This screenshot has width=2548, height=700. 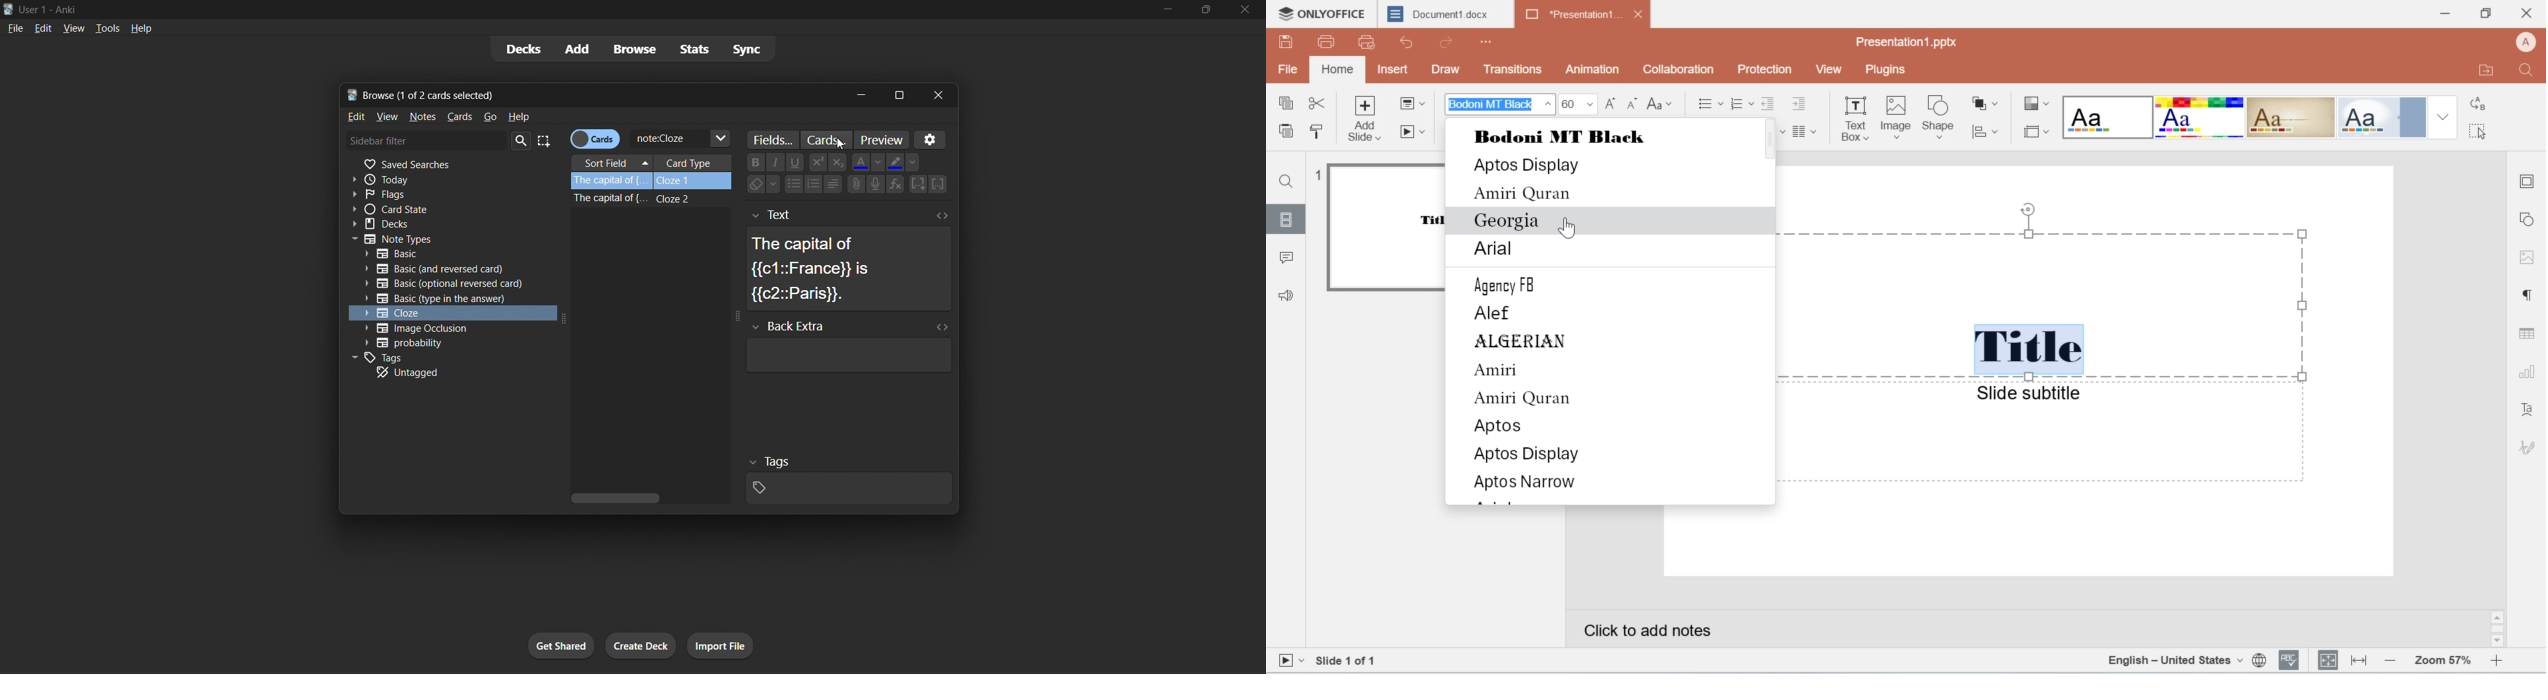 What do you see at coordinates (1766, 69) in the screenshot?
I see `Protection` at bounding box center [1766, 69].